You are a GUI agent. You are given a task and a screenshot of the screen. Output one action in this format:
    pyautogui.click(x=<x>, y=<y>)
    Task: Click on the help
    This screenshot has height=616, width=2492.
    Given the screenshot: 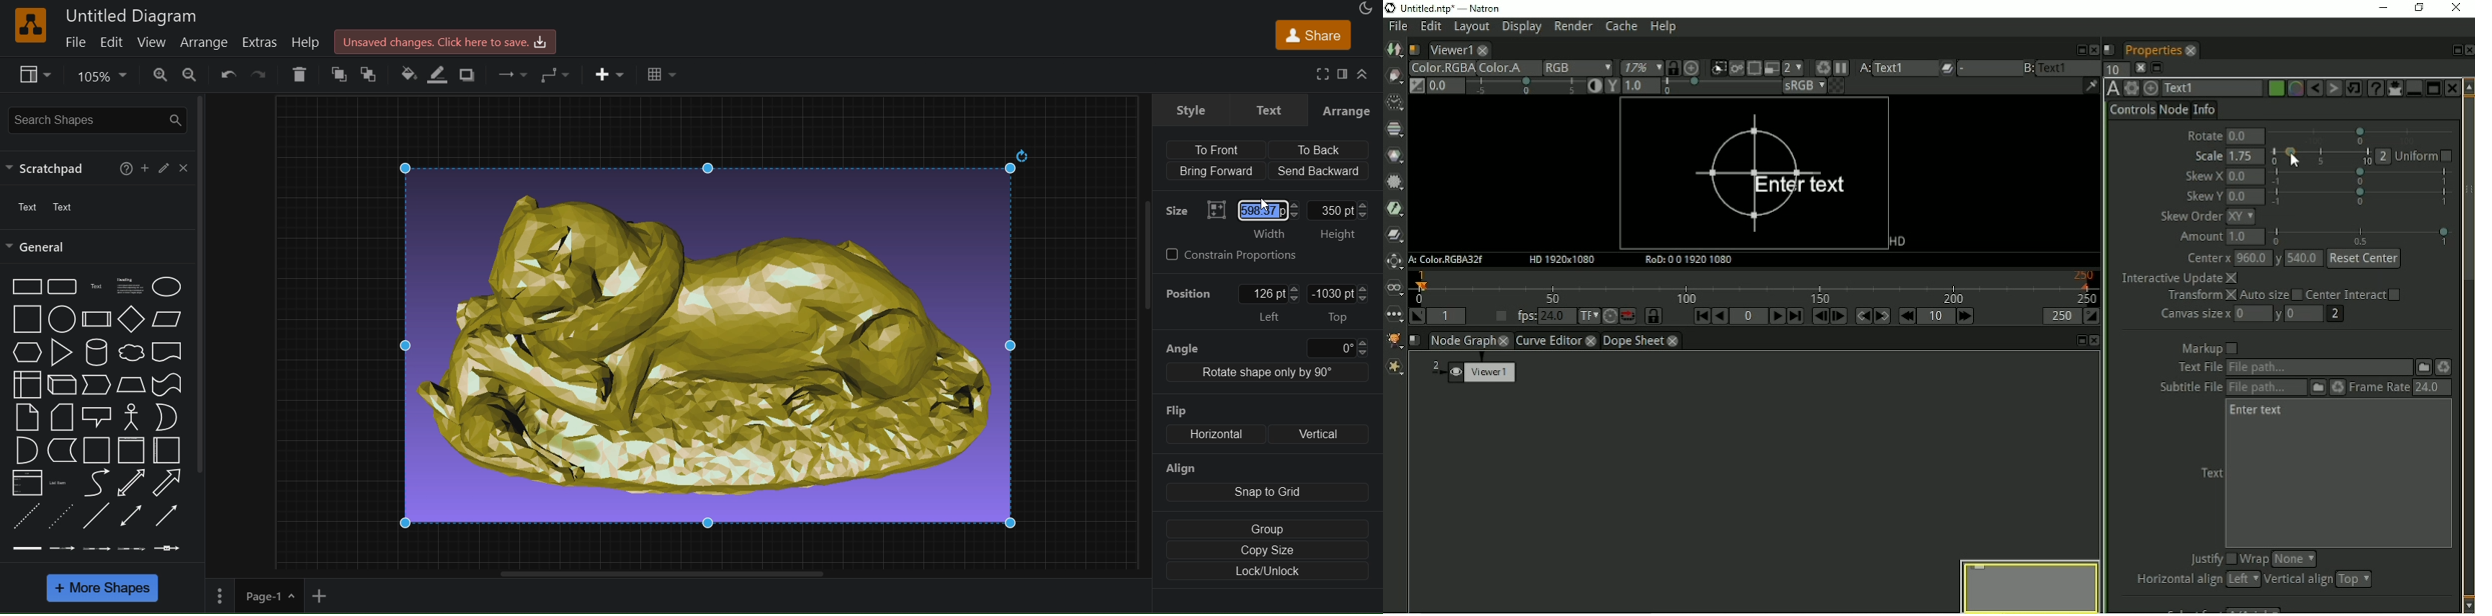 What is the action you would take?
    pyautogui.click(x=124, y=168)
    